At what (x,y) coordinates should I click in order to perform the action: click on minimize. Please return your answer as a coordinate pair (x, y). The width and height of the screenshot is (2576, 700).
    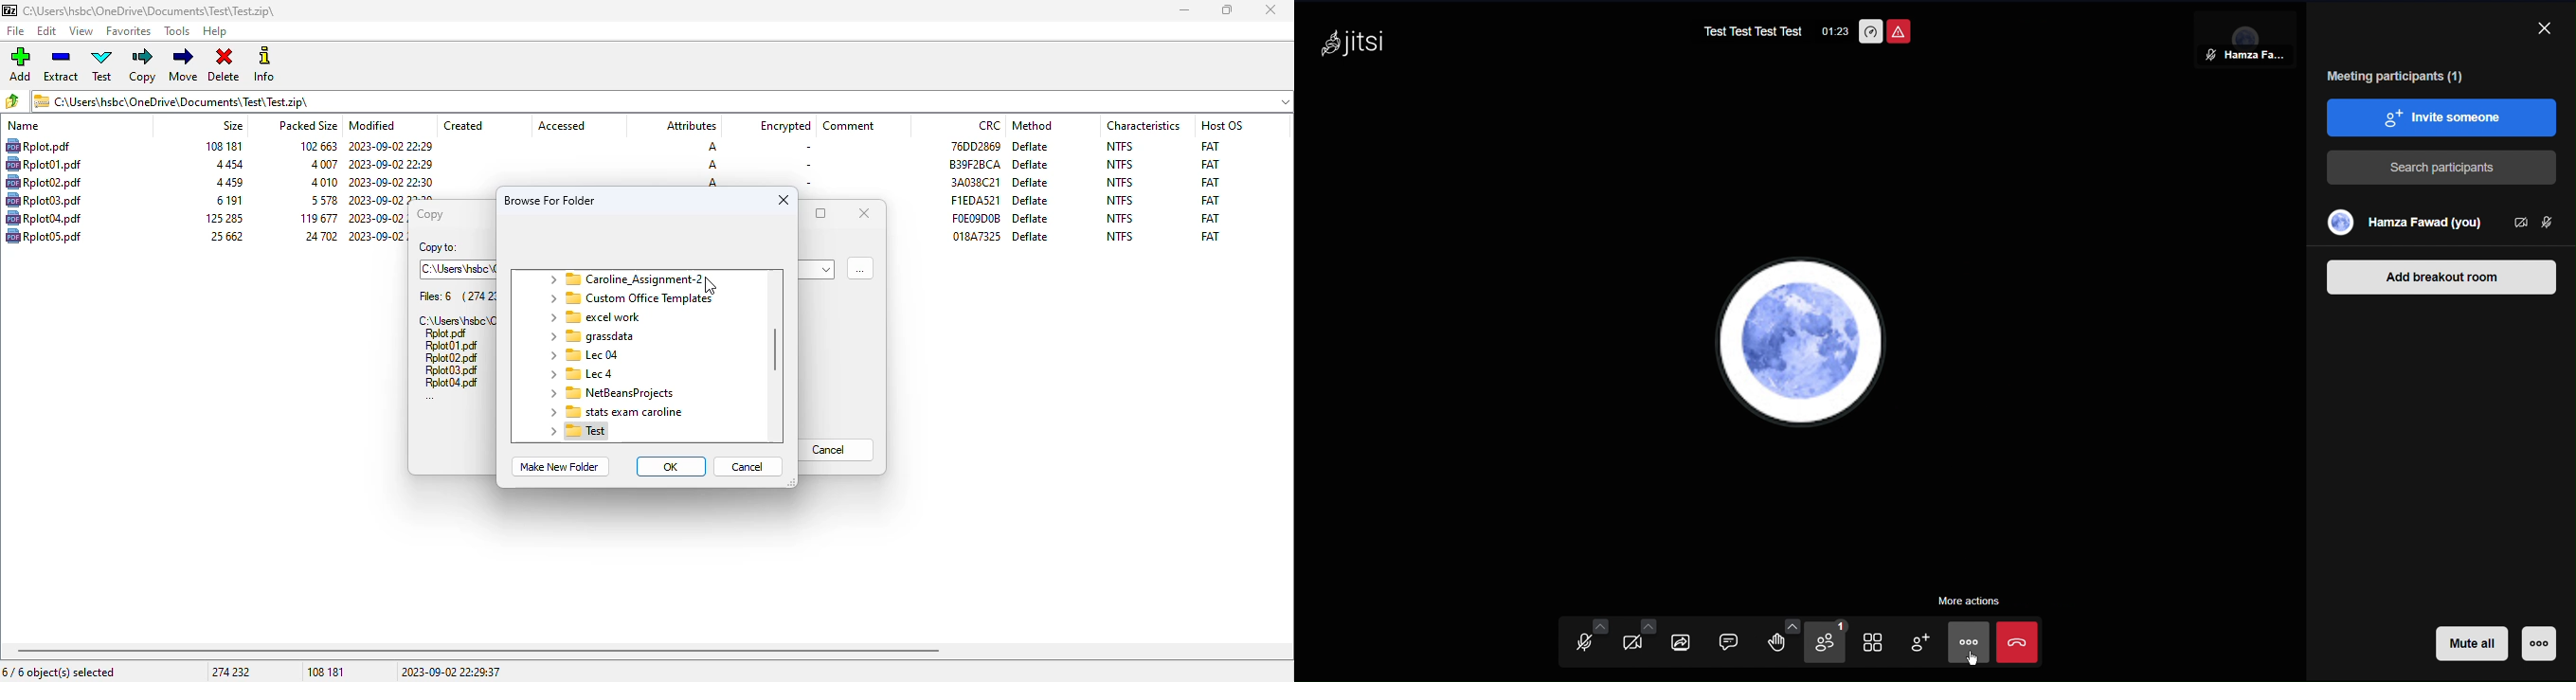
    Looking at the image, I should click on (1183, 10).